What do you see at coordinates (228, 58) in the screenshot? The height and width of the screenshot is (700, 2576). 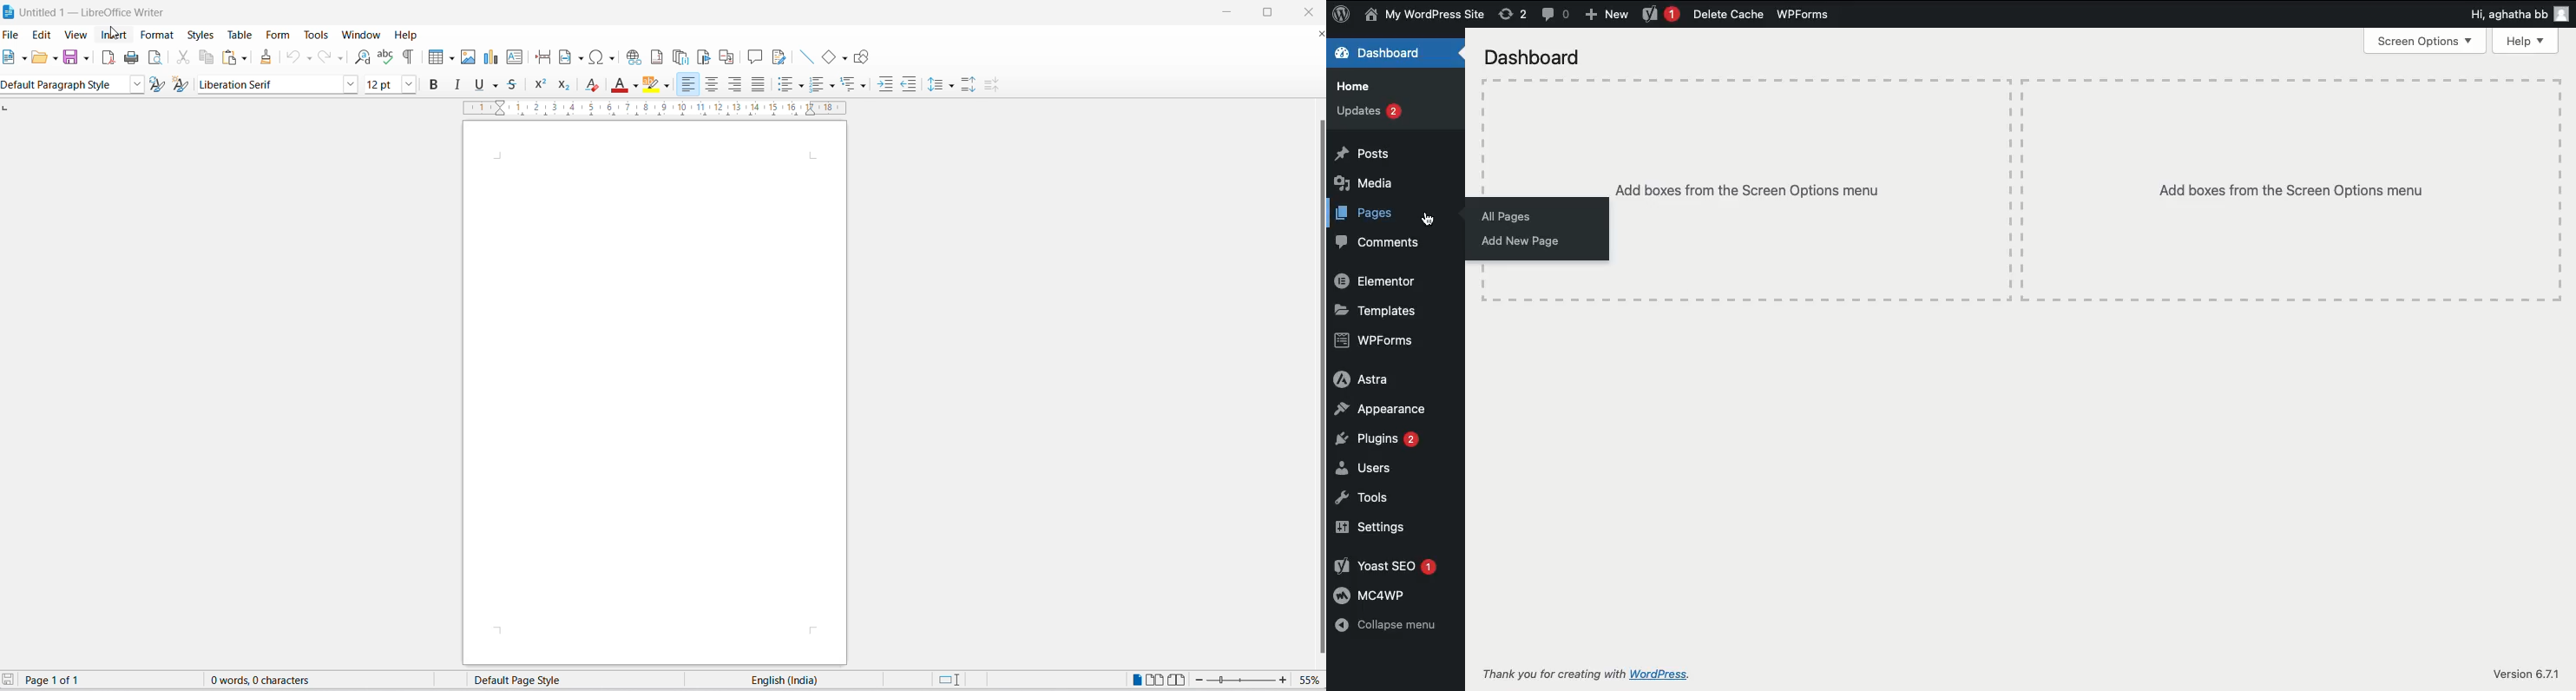 I see `paste options` at bounding box center [228, 58].